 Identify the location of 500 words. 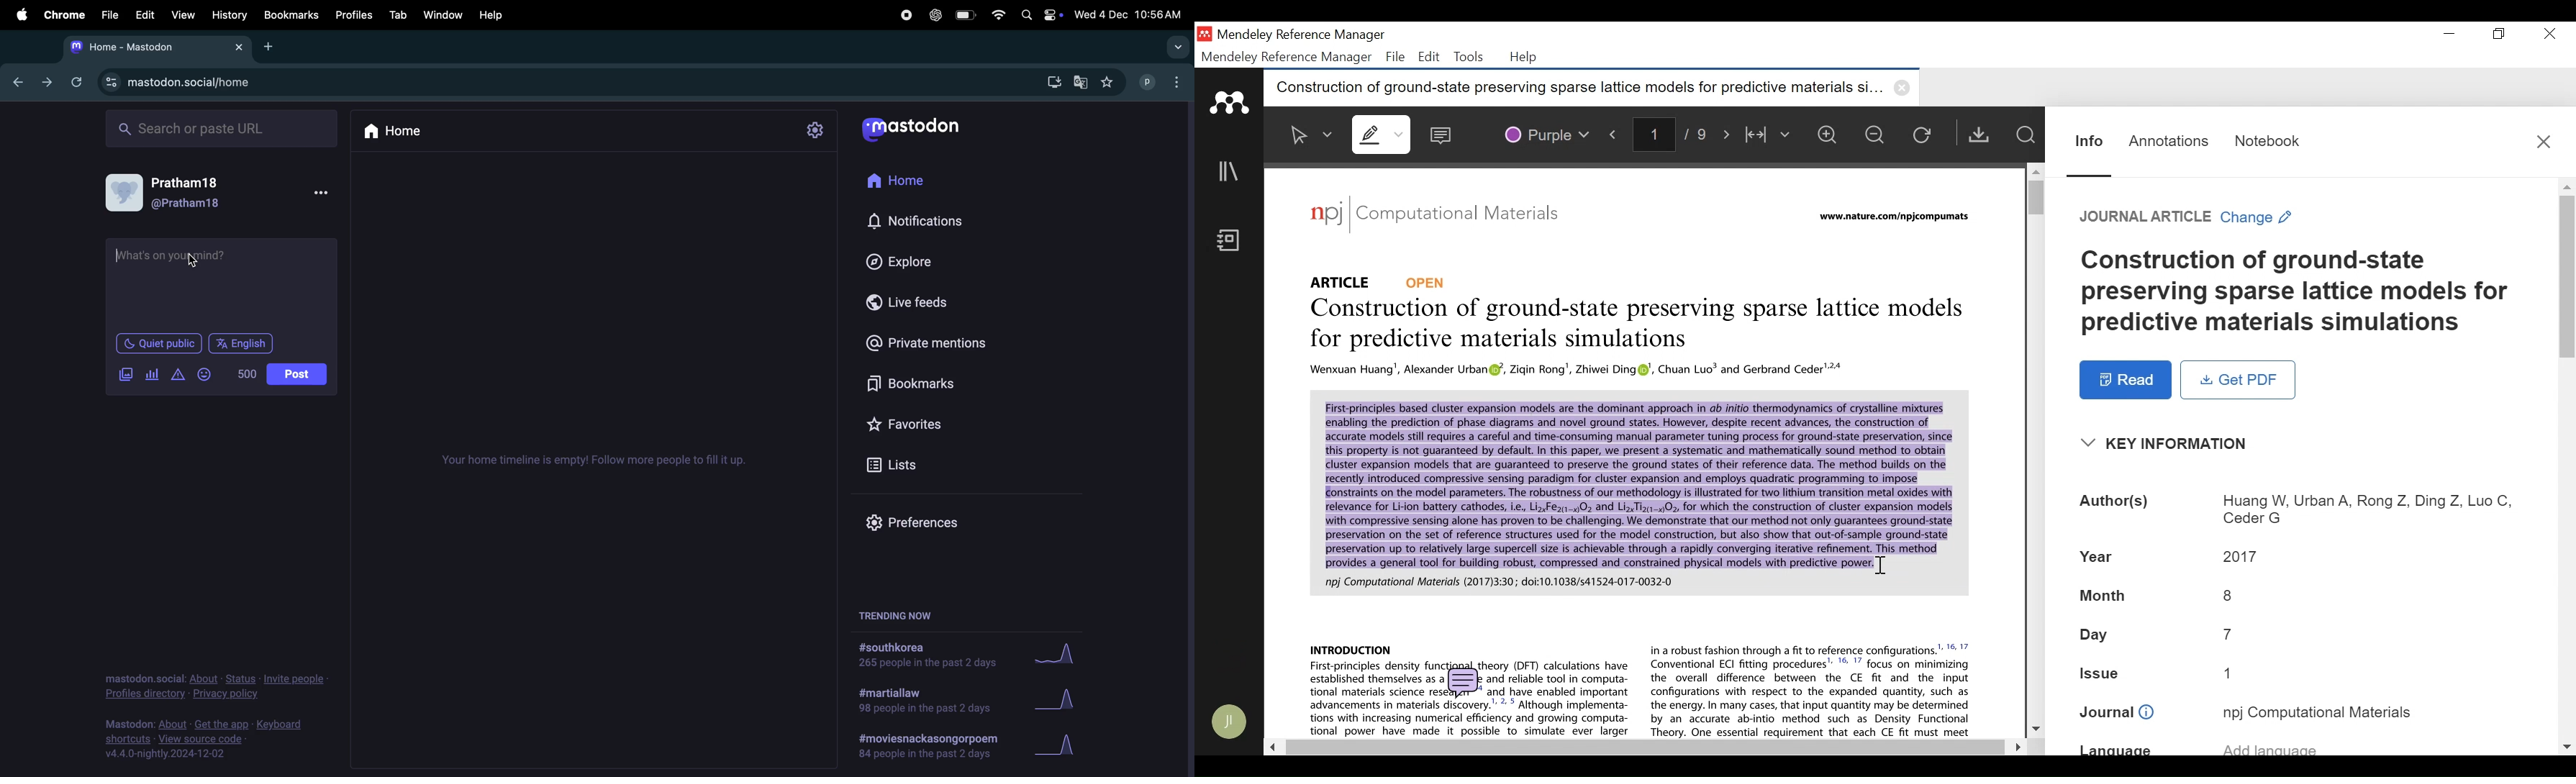
(248, 375).